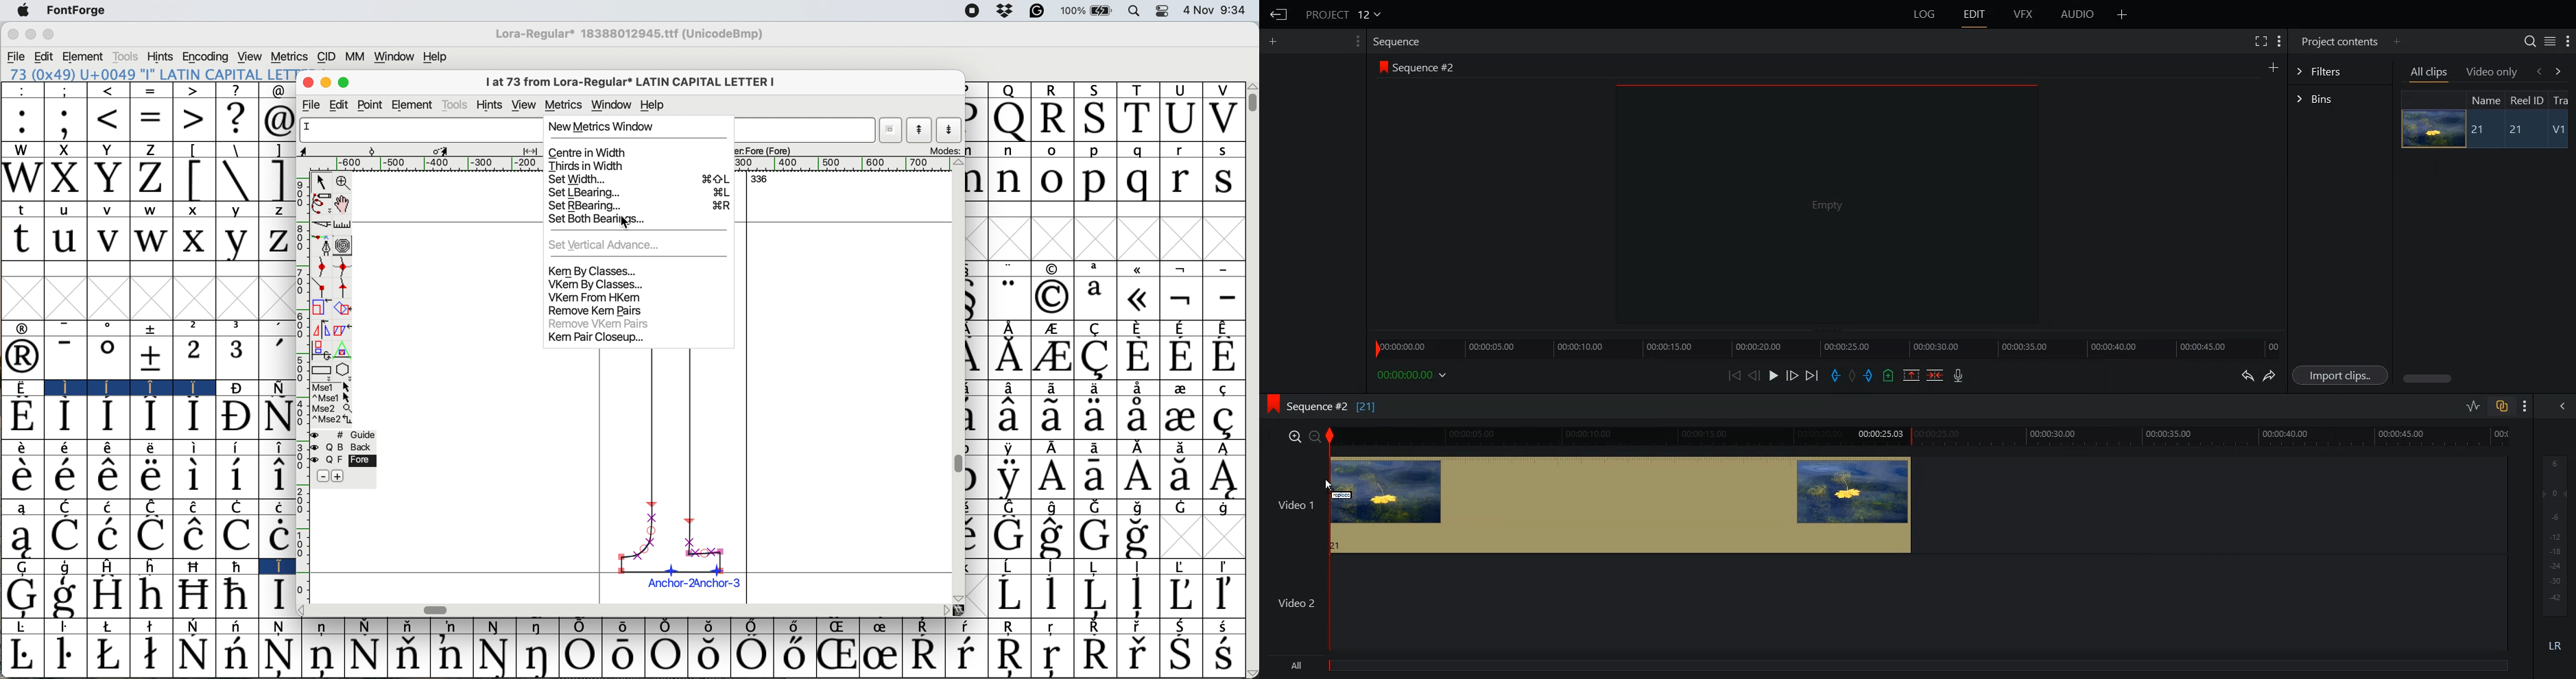 The image size is (2576, 700). Describe the element at coordinates (197, 566) in the screenshot. I see `Symbol` at that location.